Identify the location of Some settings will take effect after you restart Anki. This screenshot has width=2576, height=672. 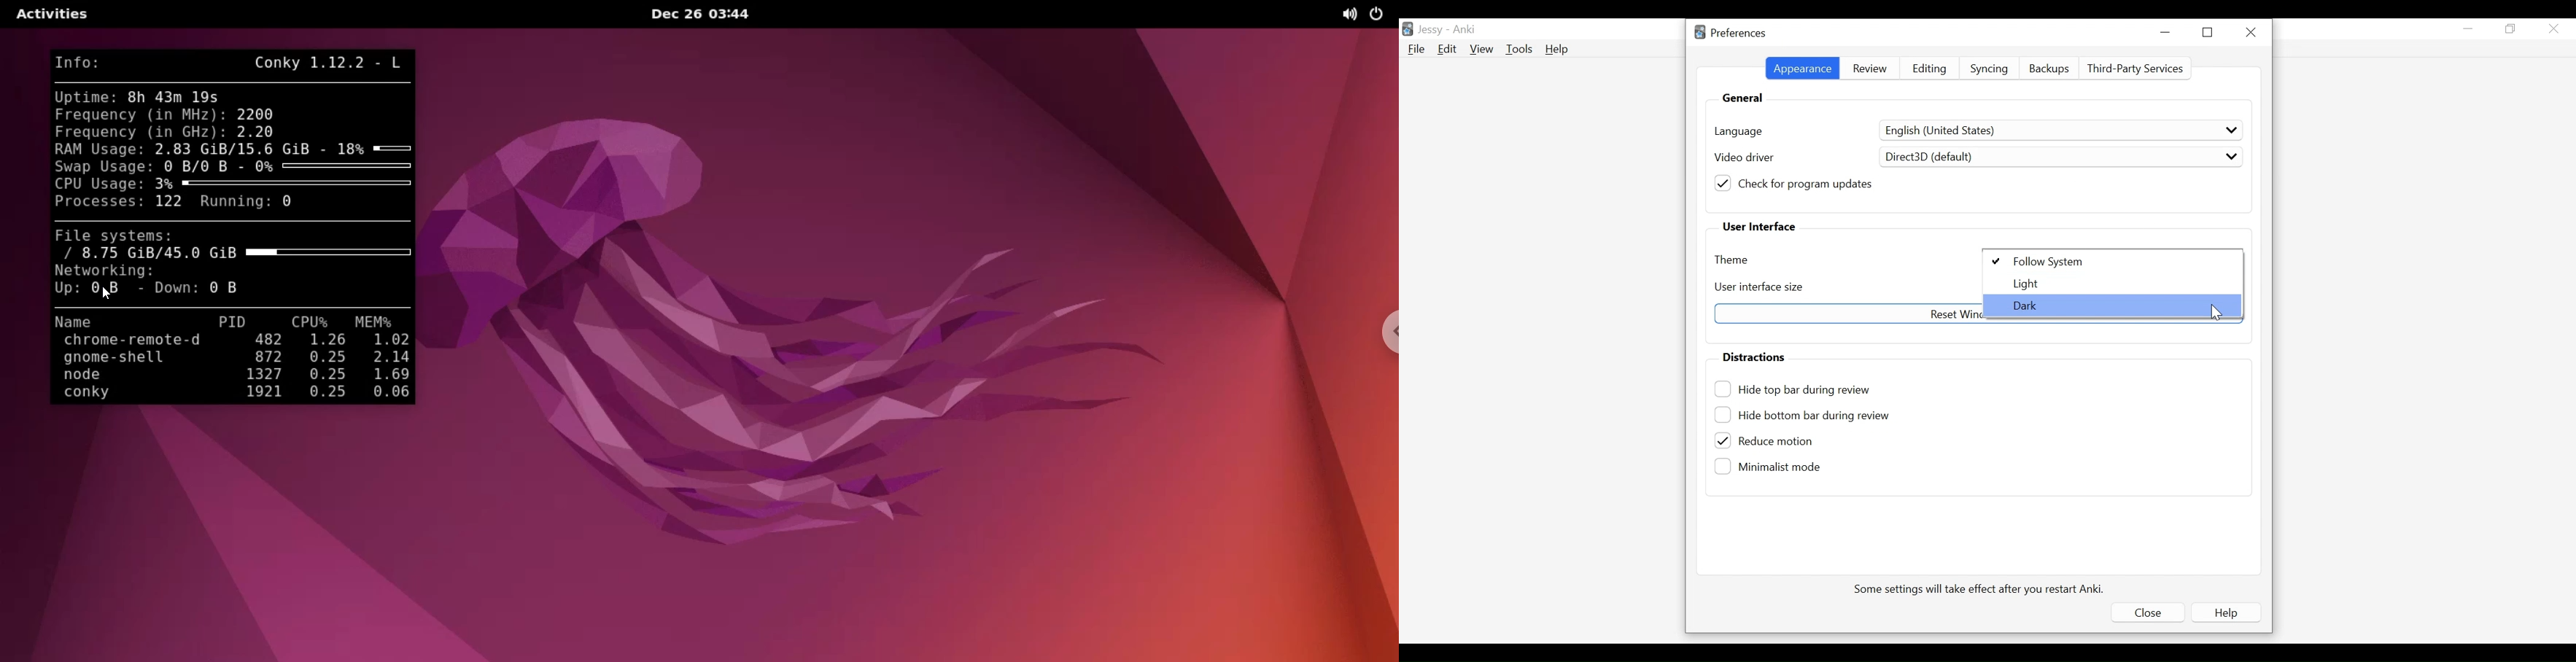
(1981, 589).